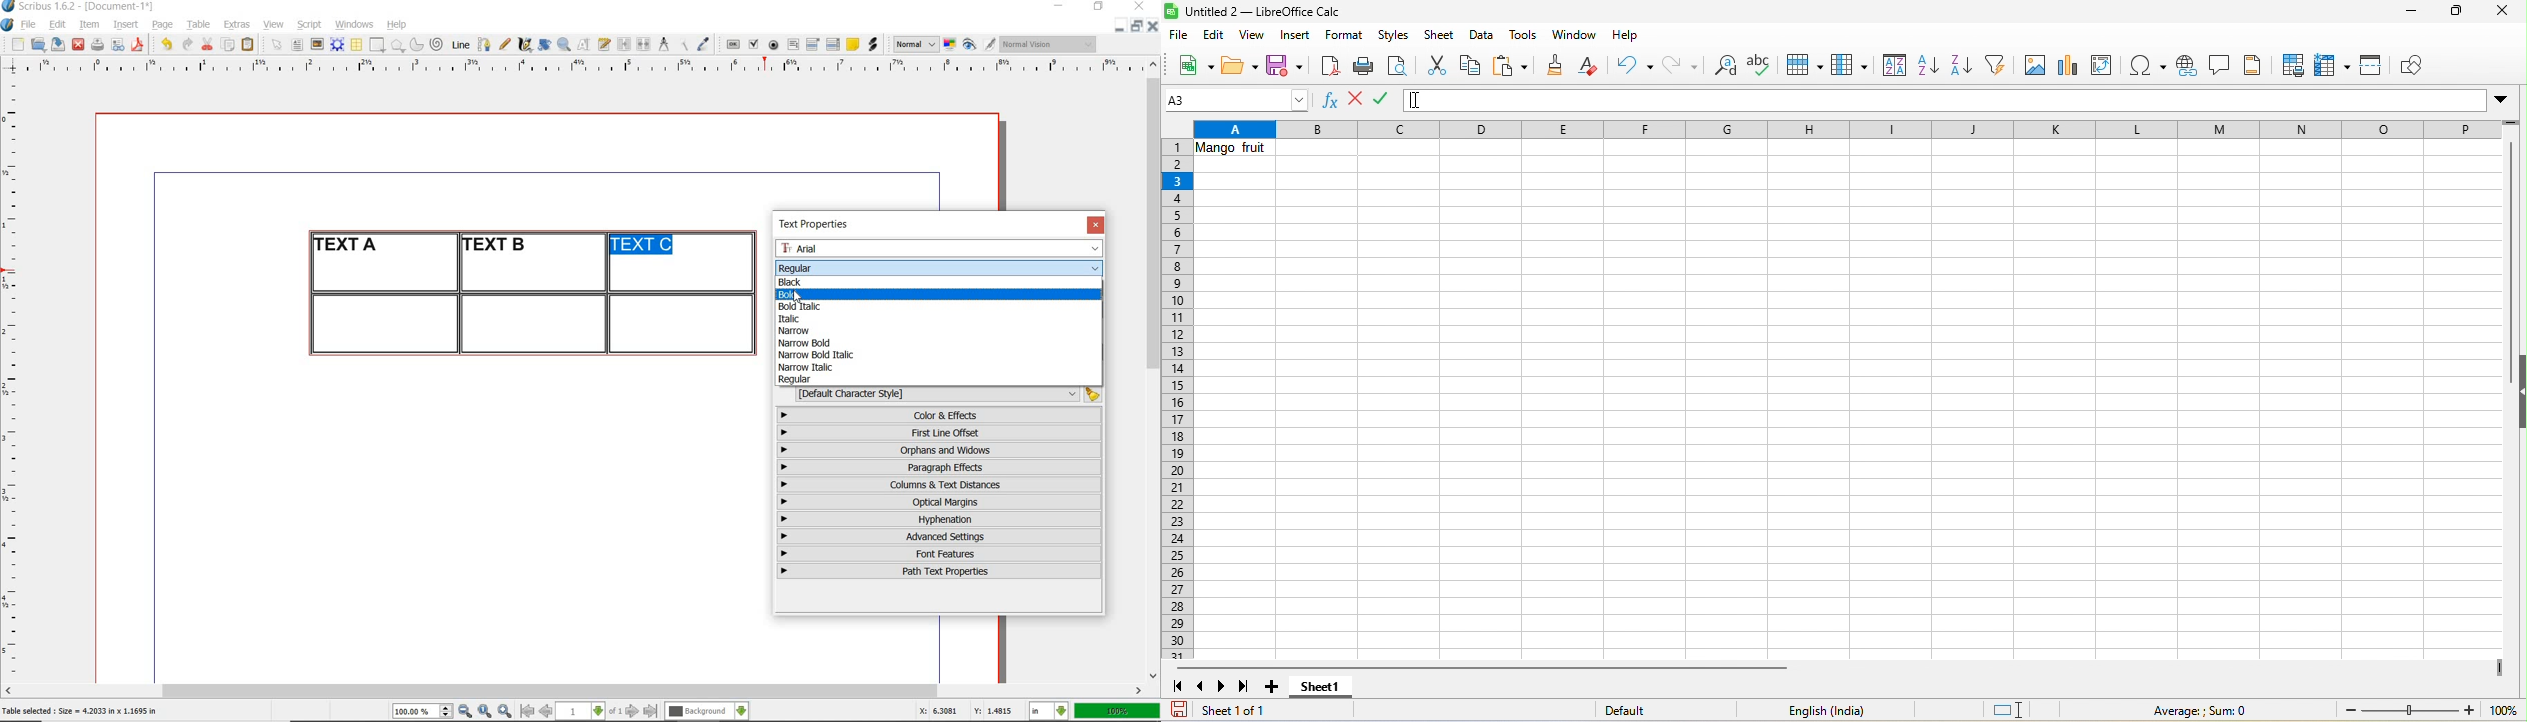  What do you see at coordinates (1363, 66) in the screenshot?
I see `print` at bounding box center [1363, 66].